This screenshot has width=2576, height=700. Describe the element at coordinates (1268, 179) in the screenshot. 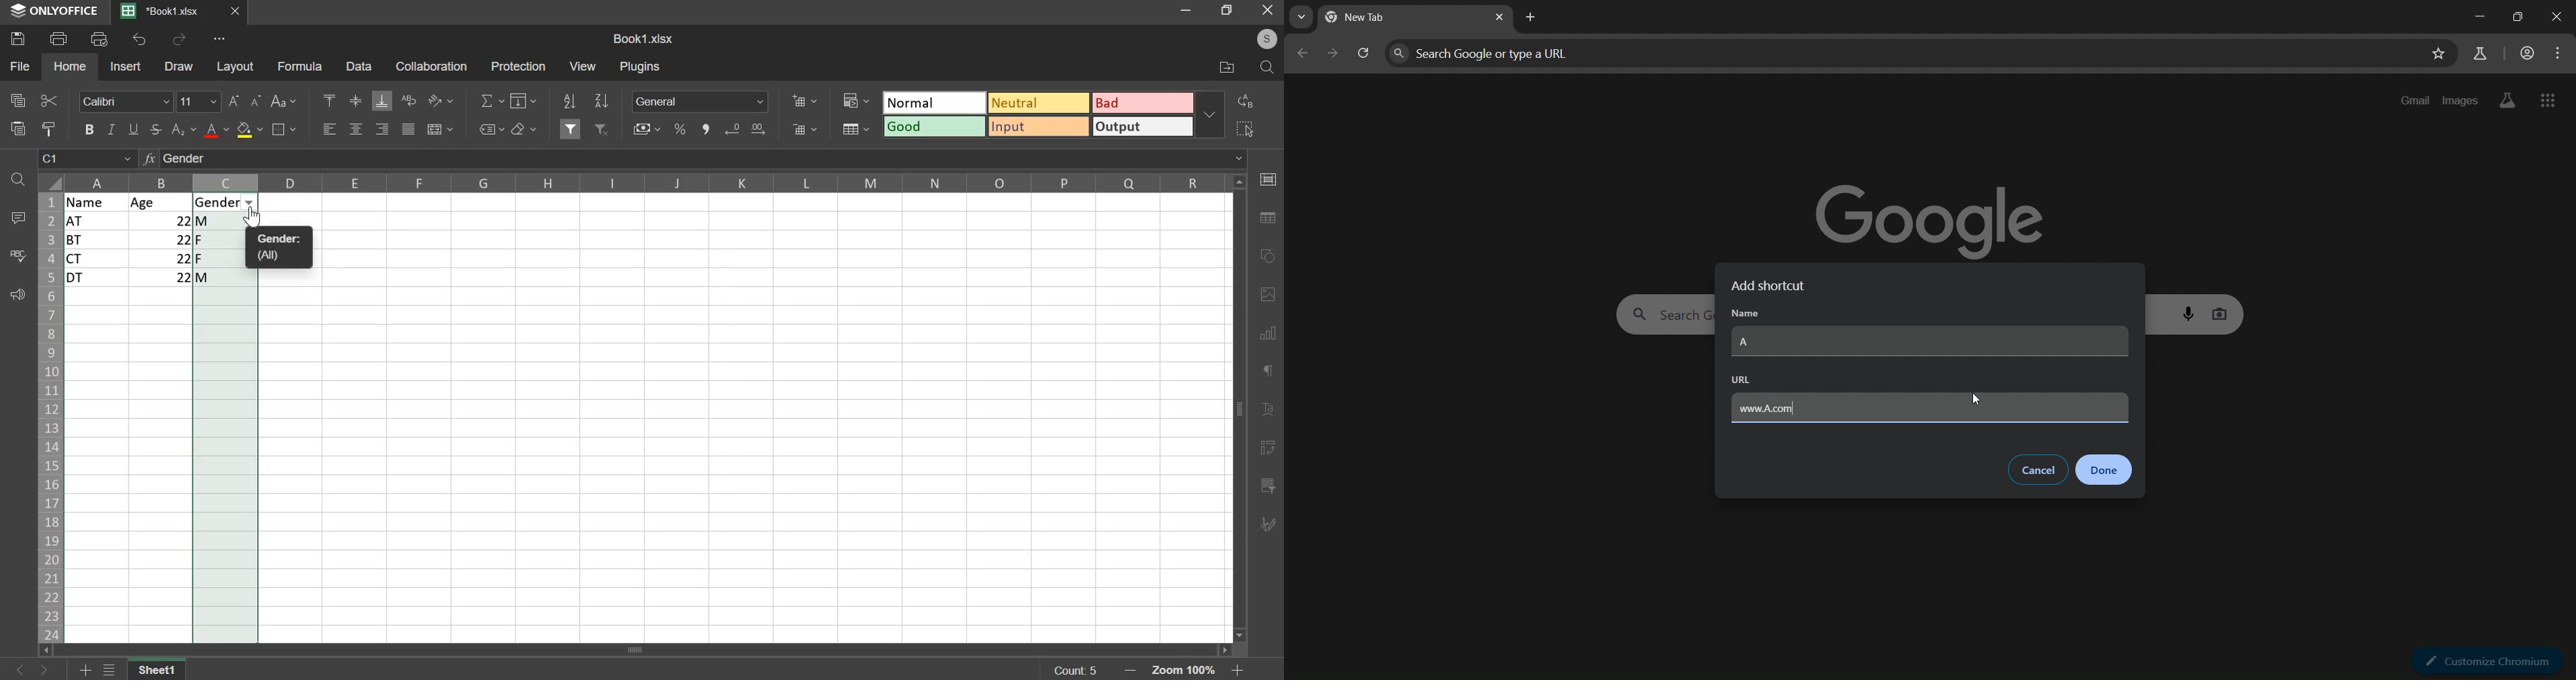

I see `cell settings` at that location.